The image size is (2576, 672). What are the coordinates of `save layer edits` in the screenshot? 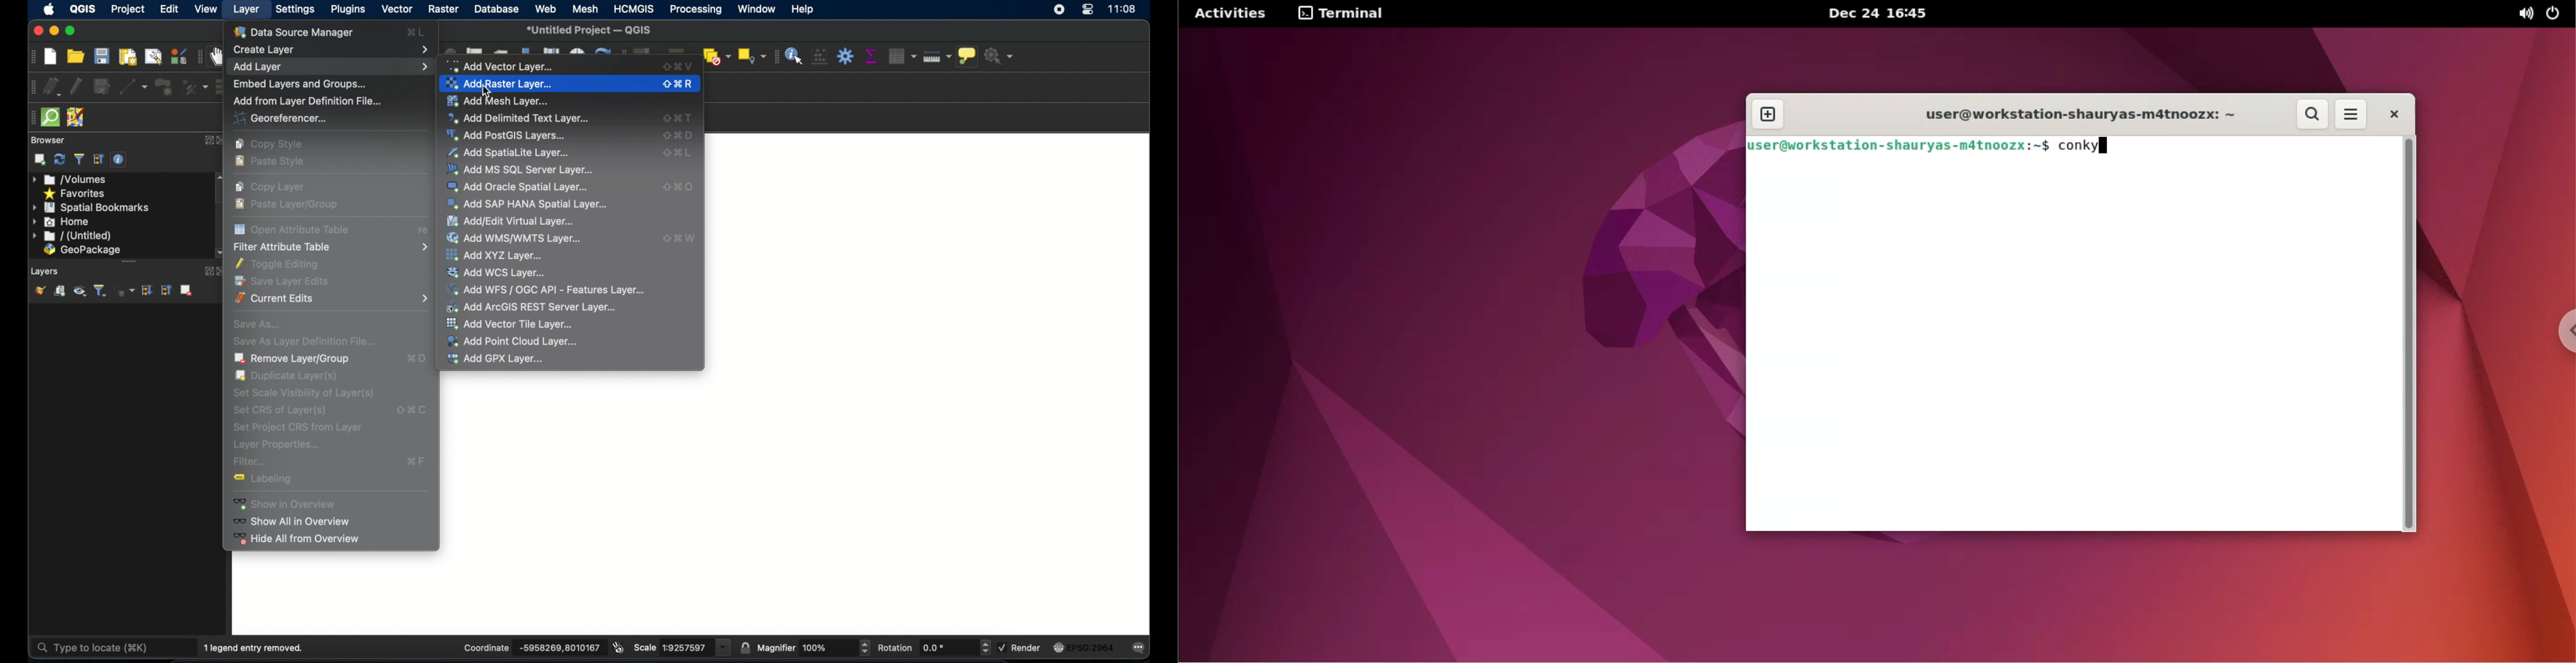 It's located at (287, 281).